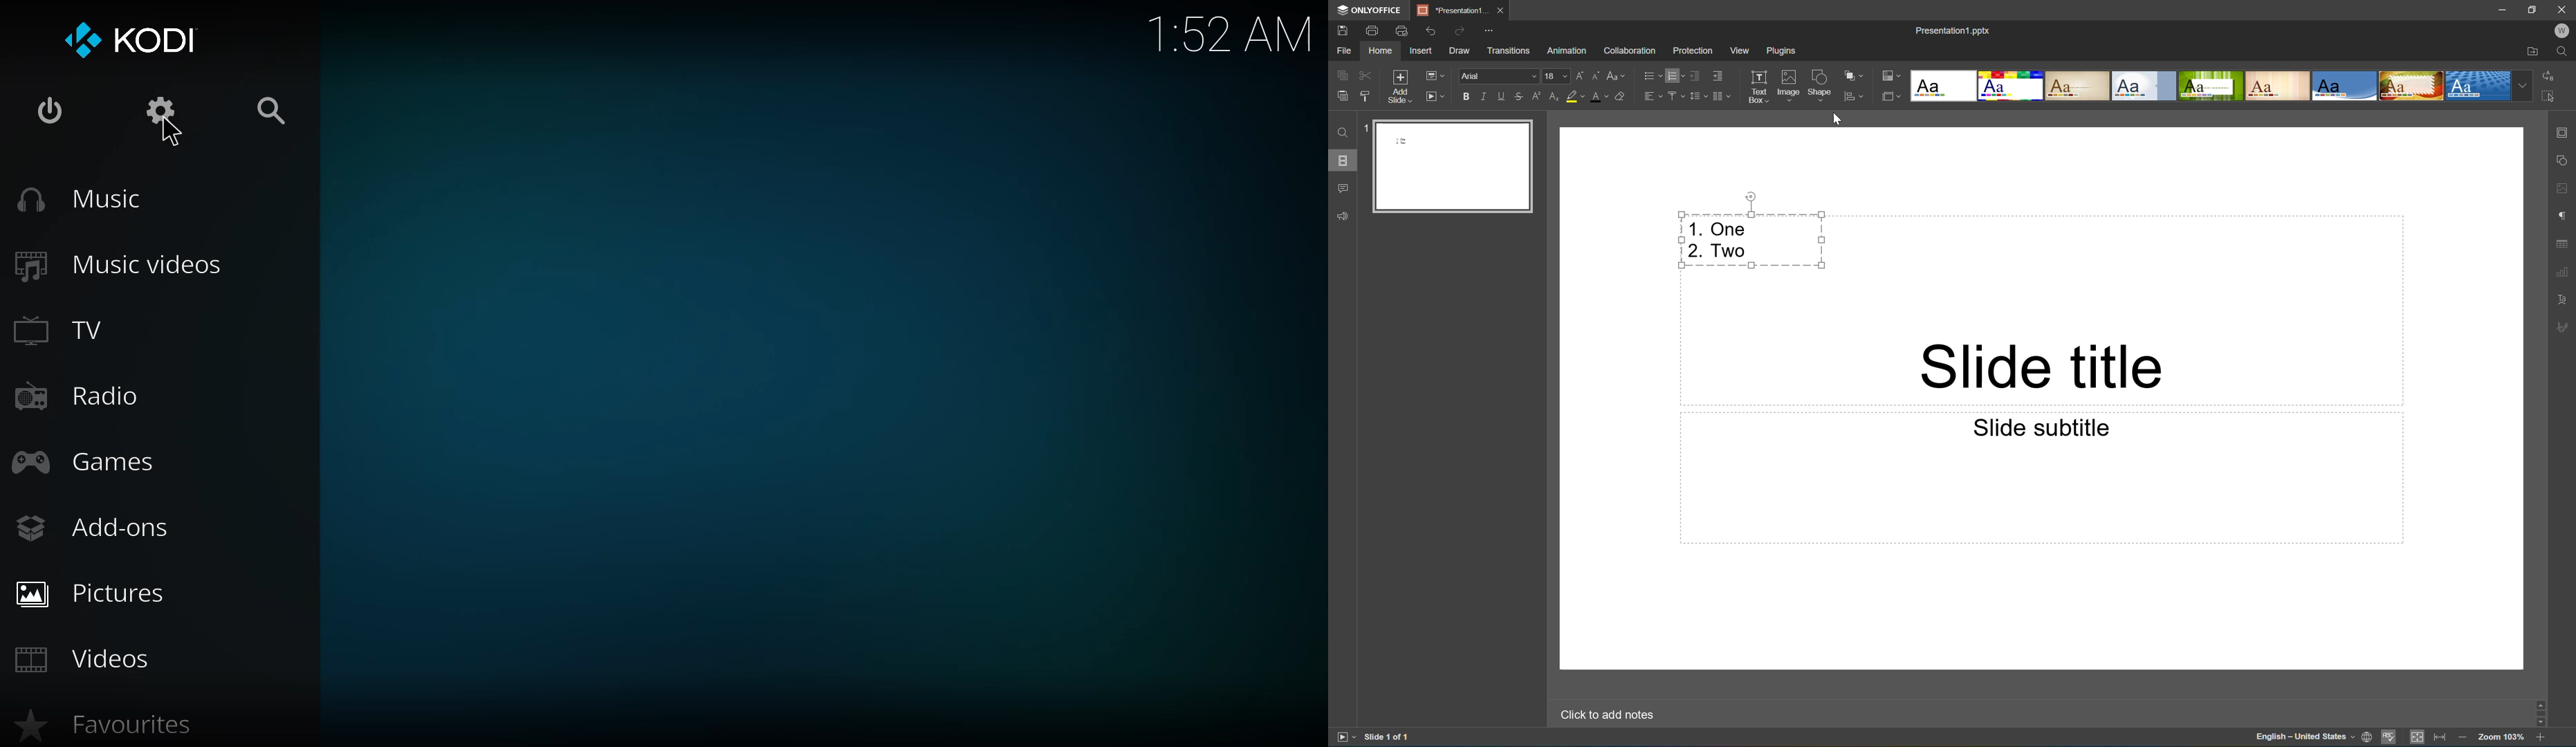  What do you see at coordinates (1455, 11) in the screenshot?
I see `*Presentation1...` at bounding box center [1455, 11].